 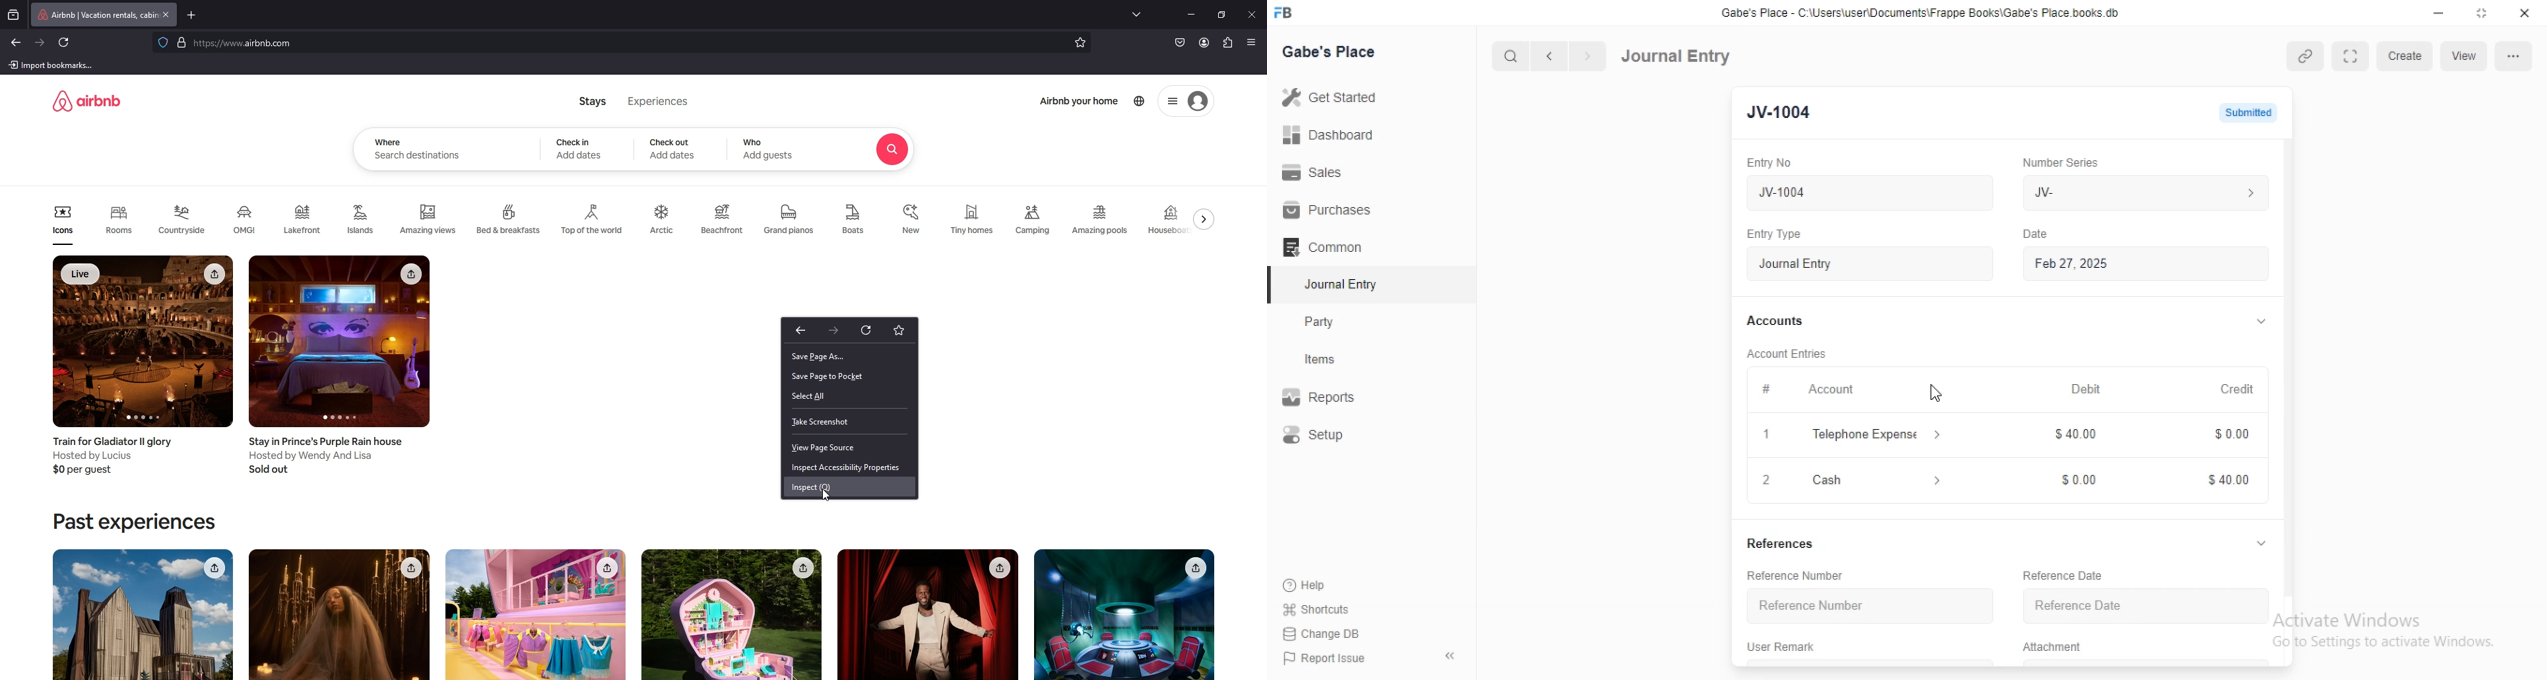 What do you see at coordinates (1550, 57) in the screenshot?
I see `Previous` at bounding box center [1550, 57].